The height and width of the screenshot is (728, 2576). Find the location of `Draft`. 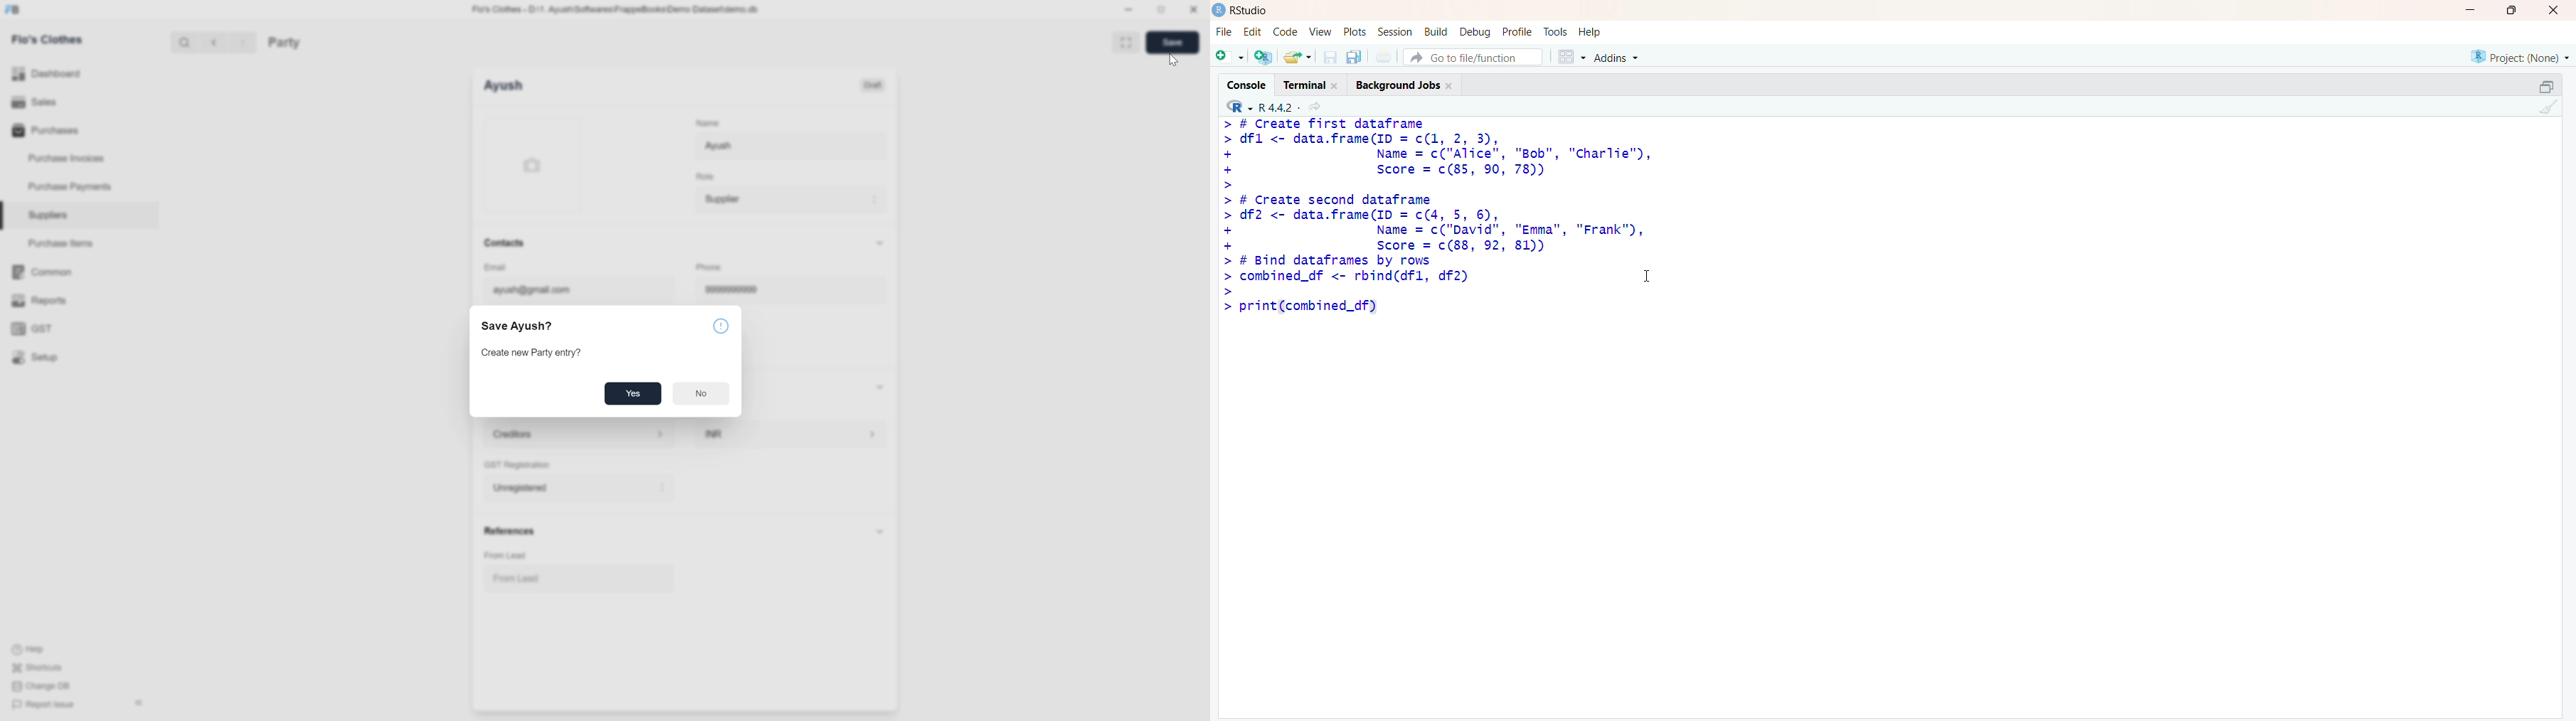

Draft is located at coordinates (873, 86).